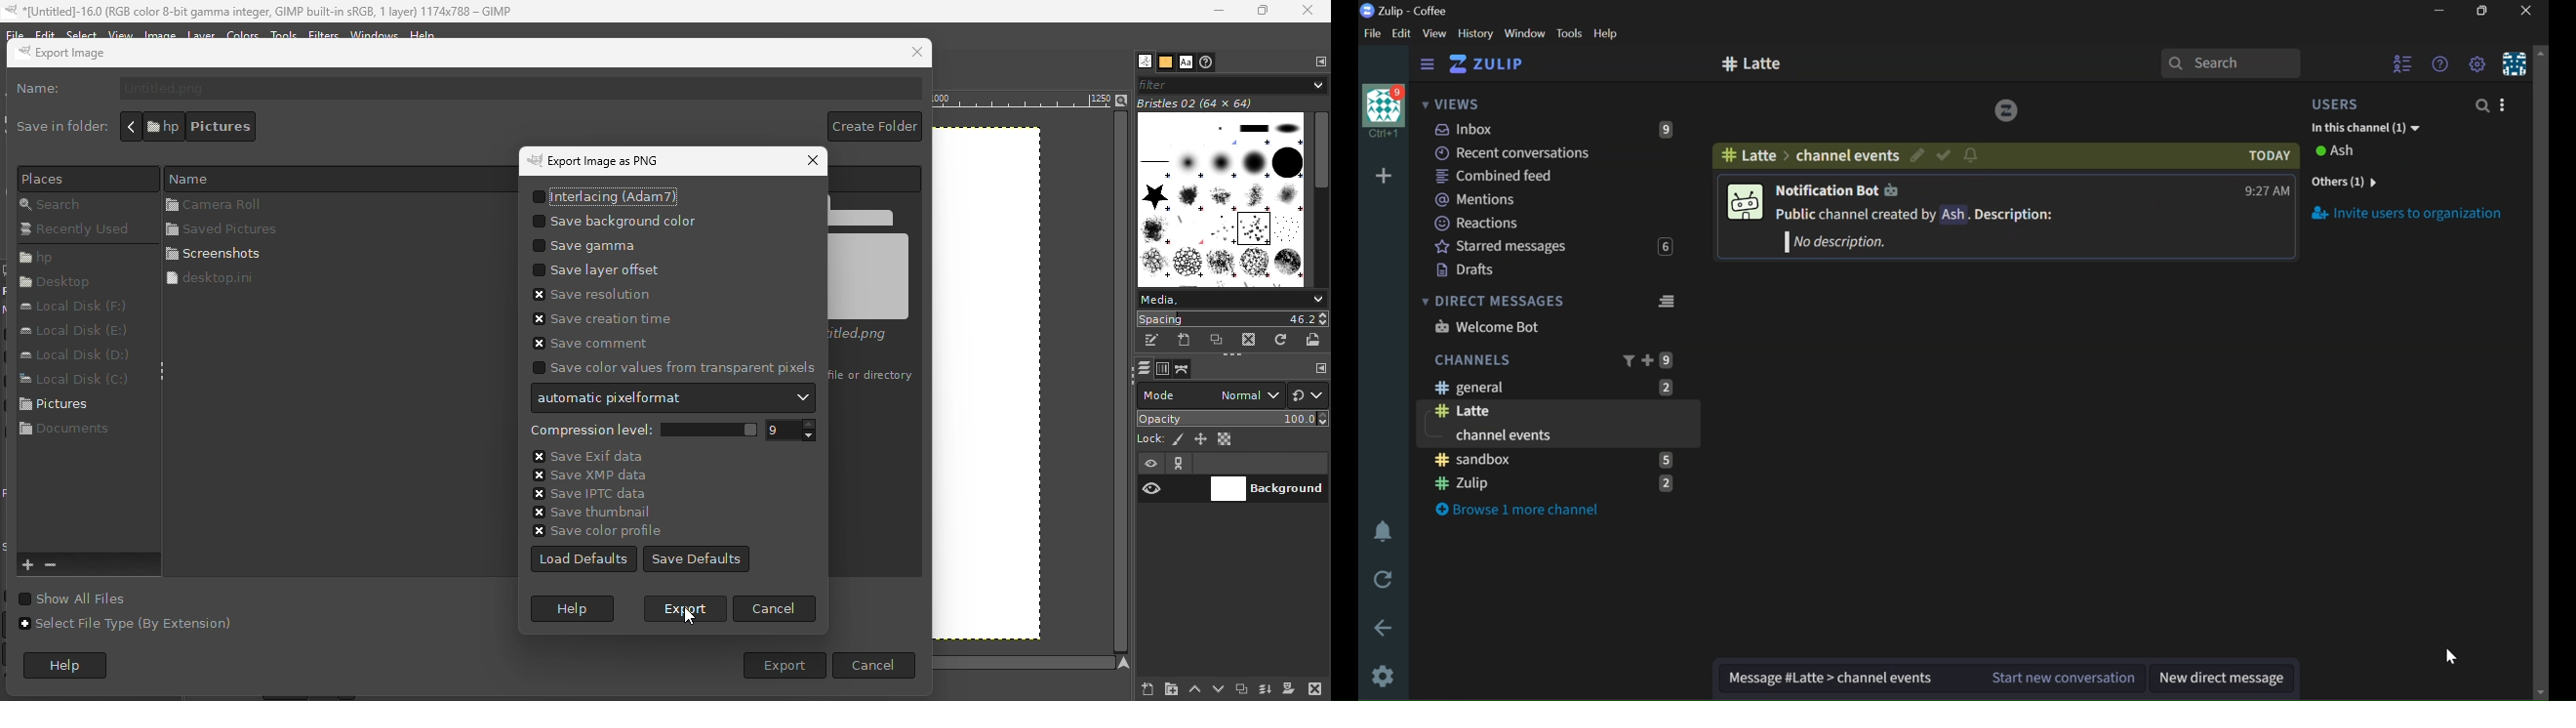 This screenshot has width=2576, height=728. I want to click on Sandbox, so click(1553, 459).